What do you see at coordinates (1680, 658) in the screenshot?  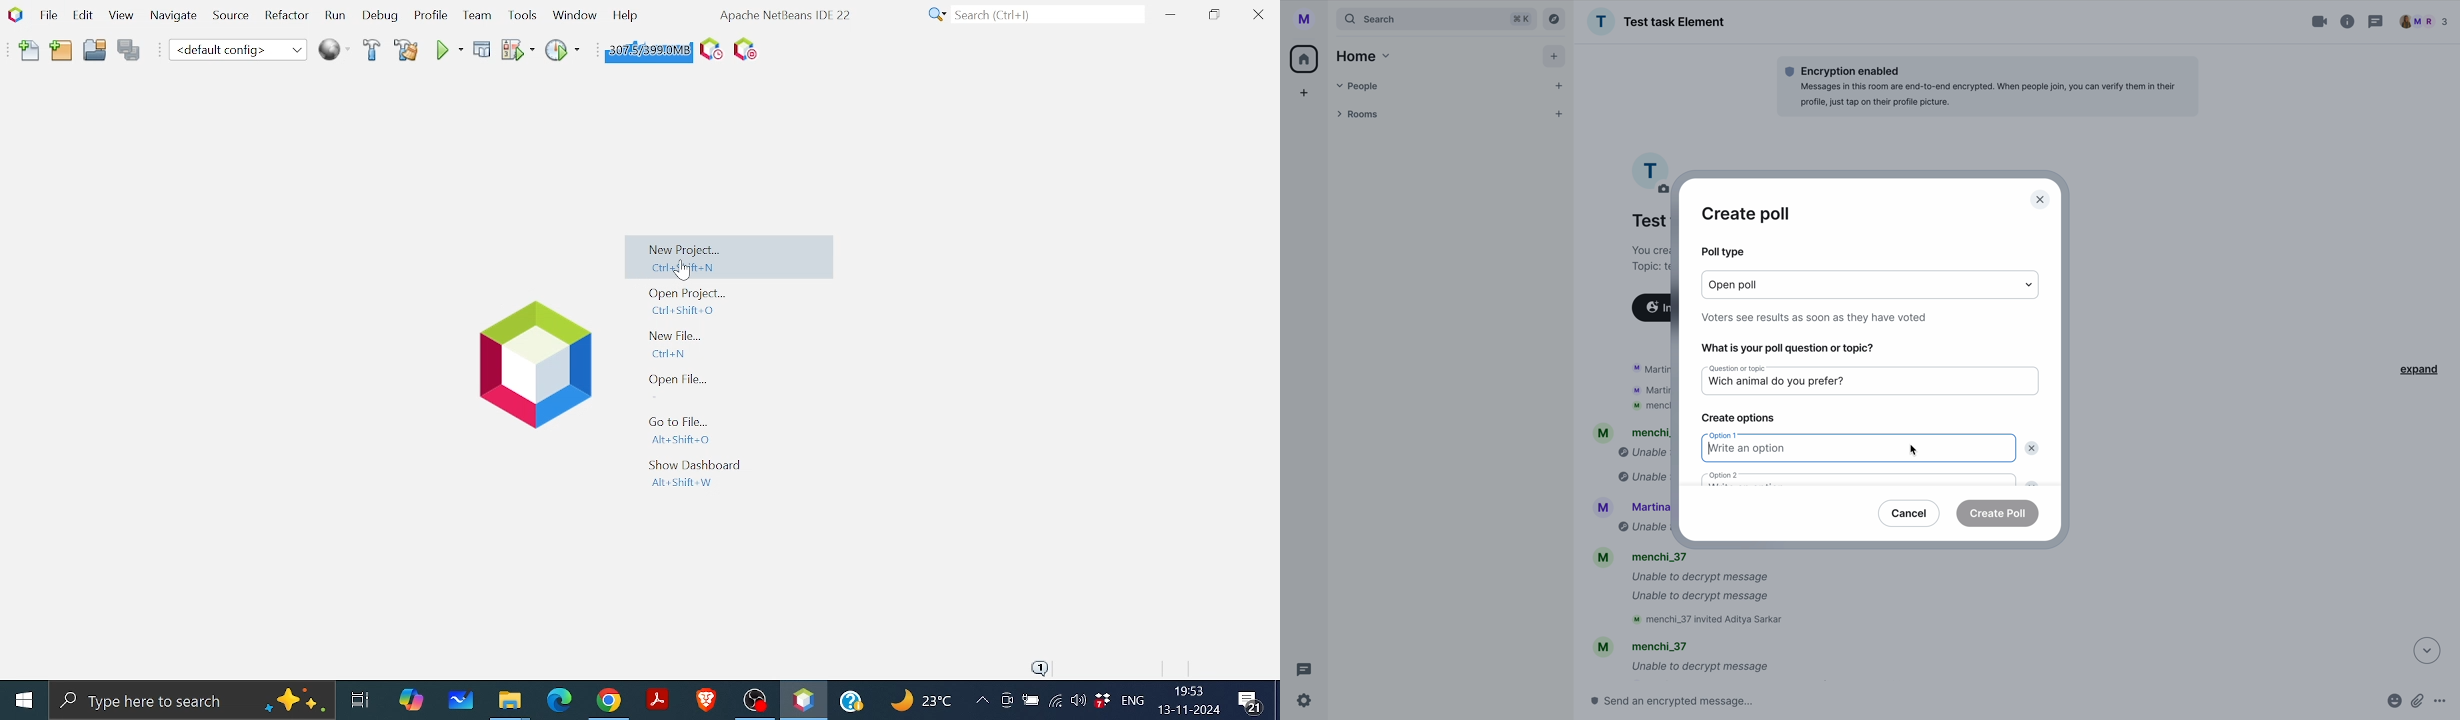 I see `mM mencni_s/
Unable to decrypt message` at bounding box center [1680, 658].